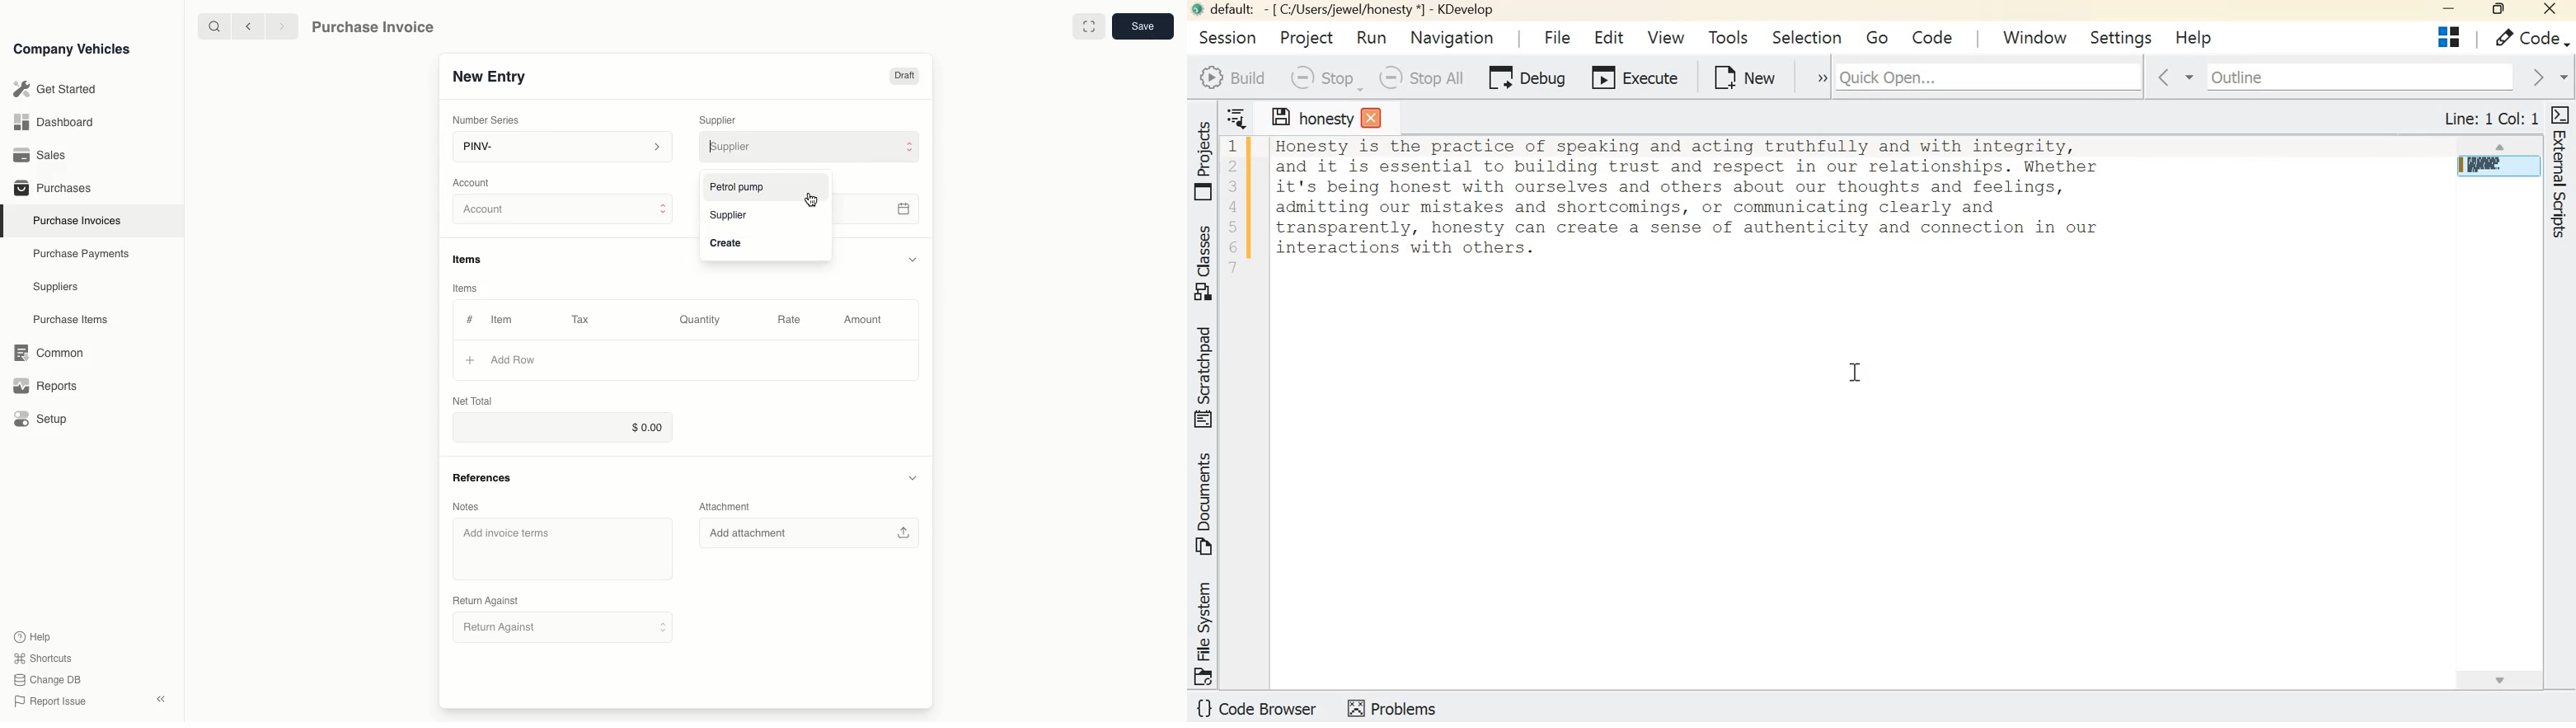 The image size is (2576, 728). I want to click on Supplier, so click(729, 118).